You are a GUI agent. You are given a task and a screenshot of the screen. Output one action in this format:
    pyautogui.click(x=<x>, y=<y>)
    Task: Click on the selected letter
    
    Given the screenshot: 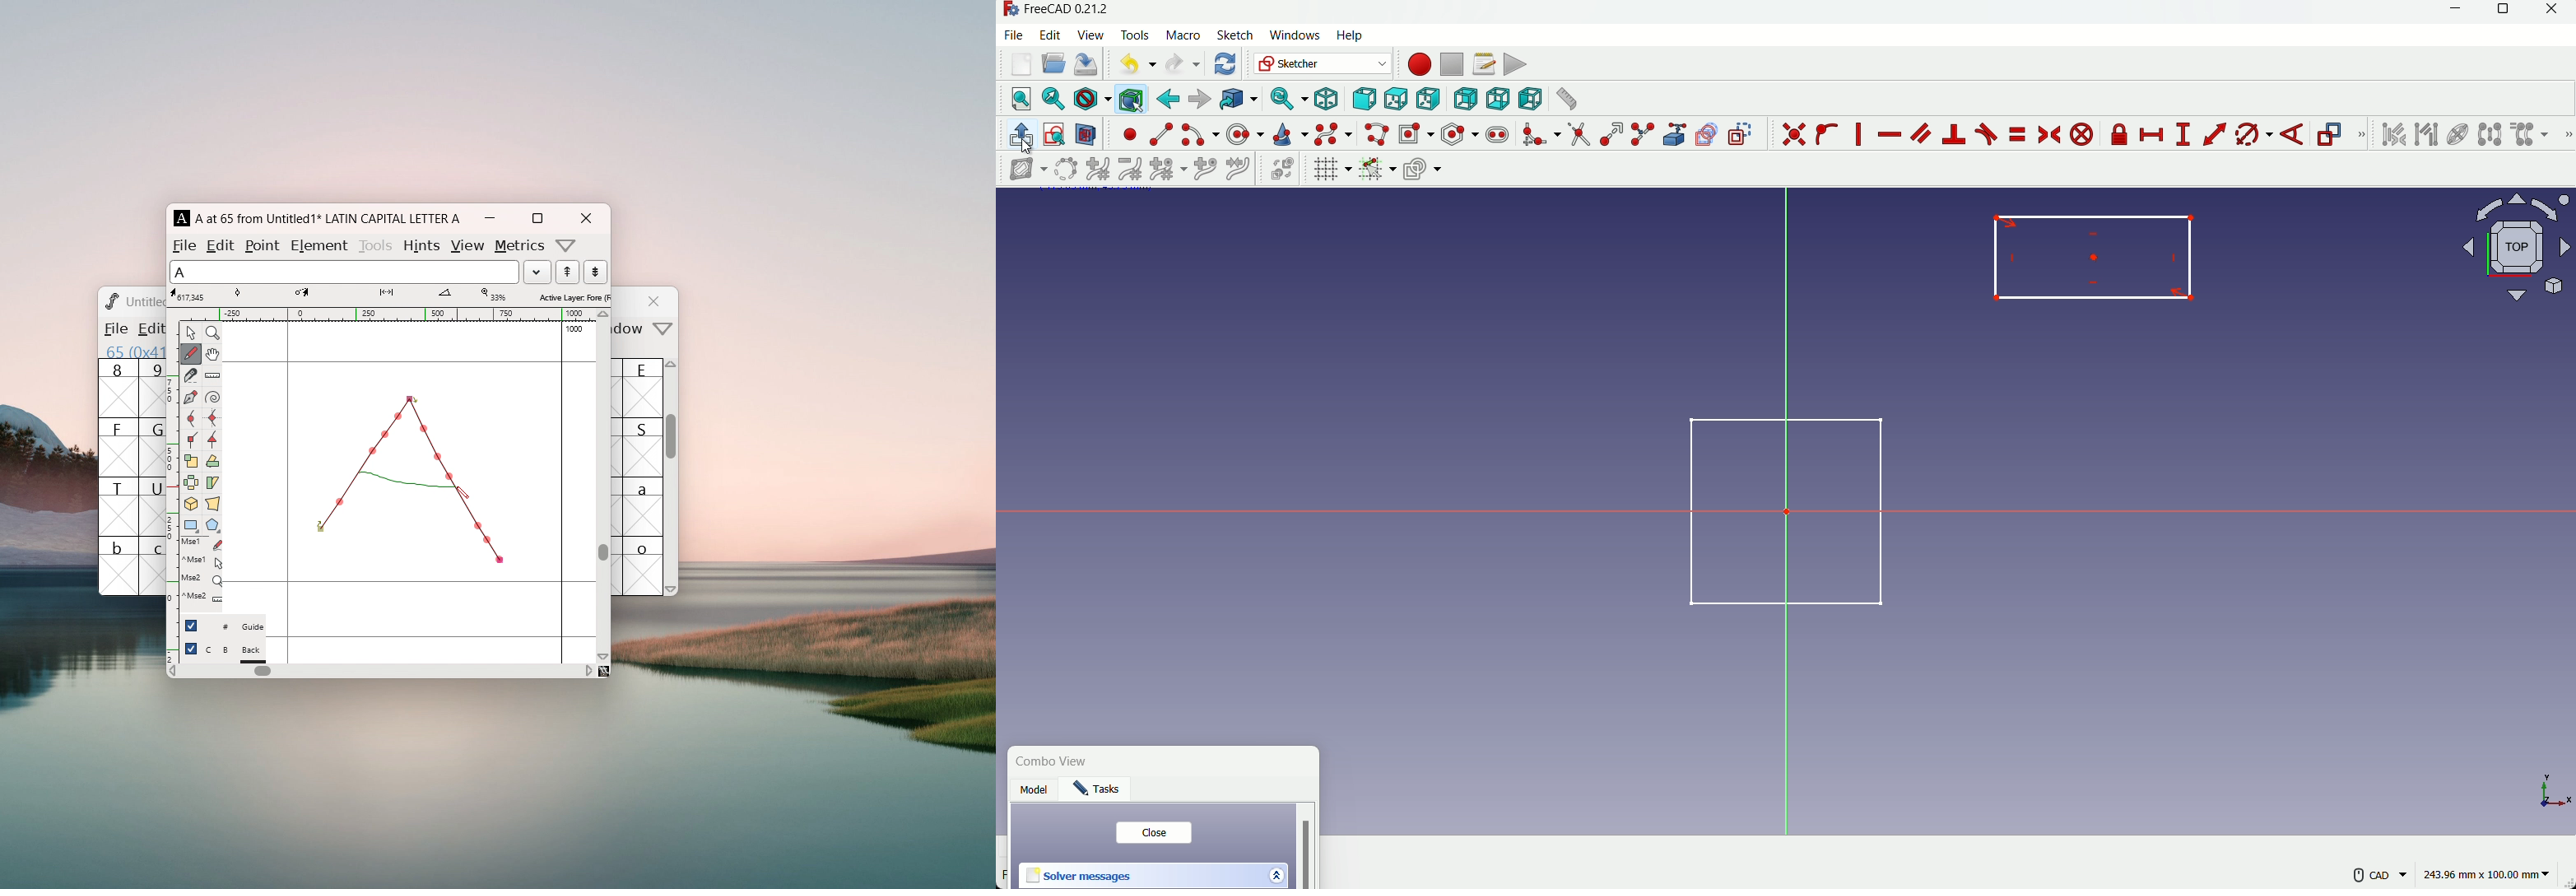 What is the action you would take?
    pyautogui.click(x=344, y=271)
    